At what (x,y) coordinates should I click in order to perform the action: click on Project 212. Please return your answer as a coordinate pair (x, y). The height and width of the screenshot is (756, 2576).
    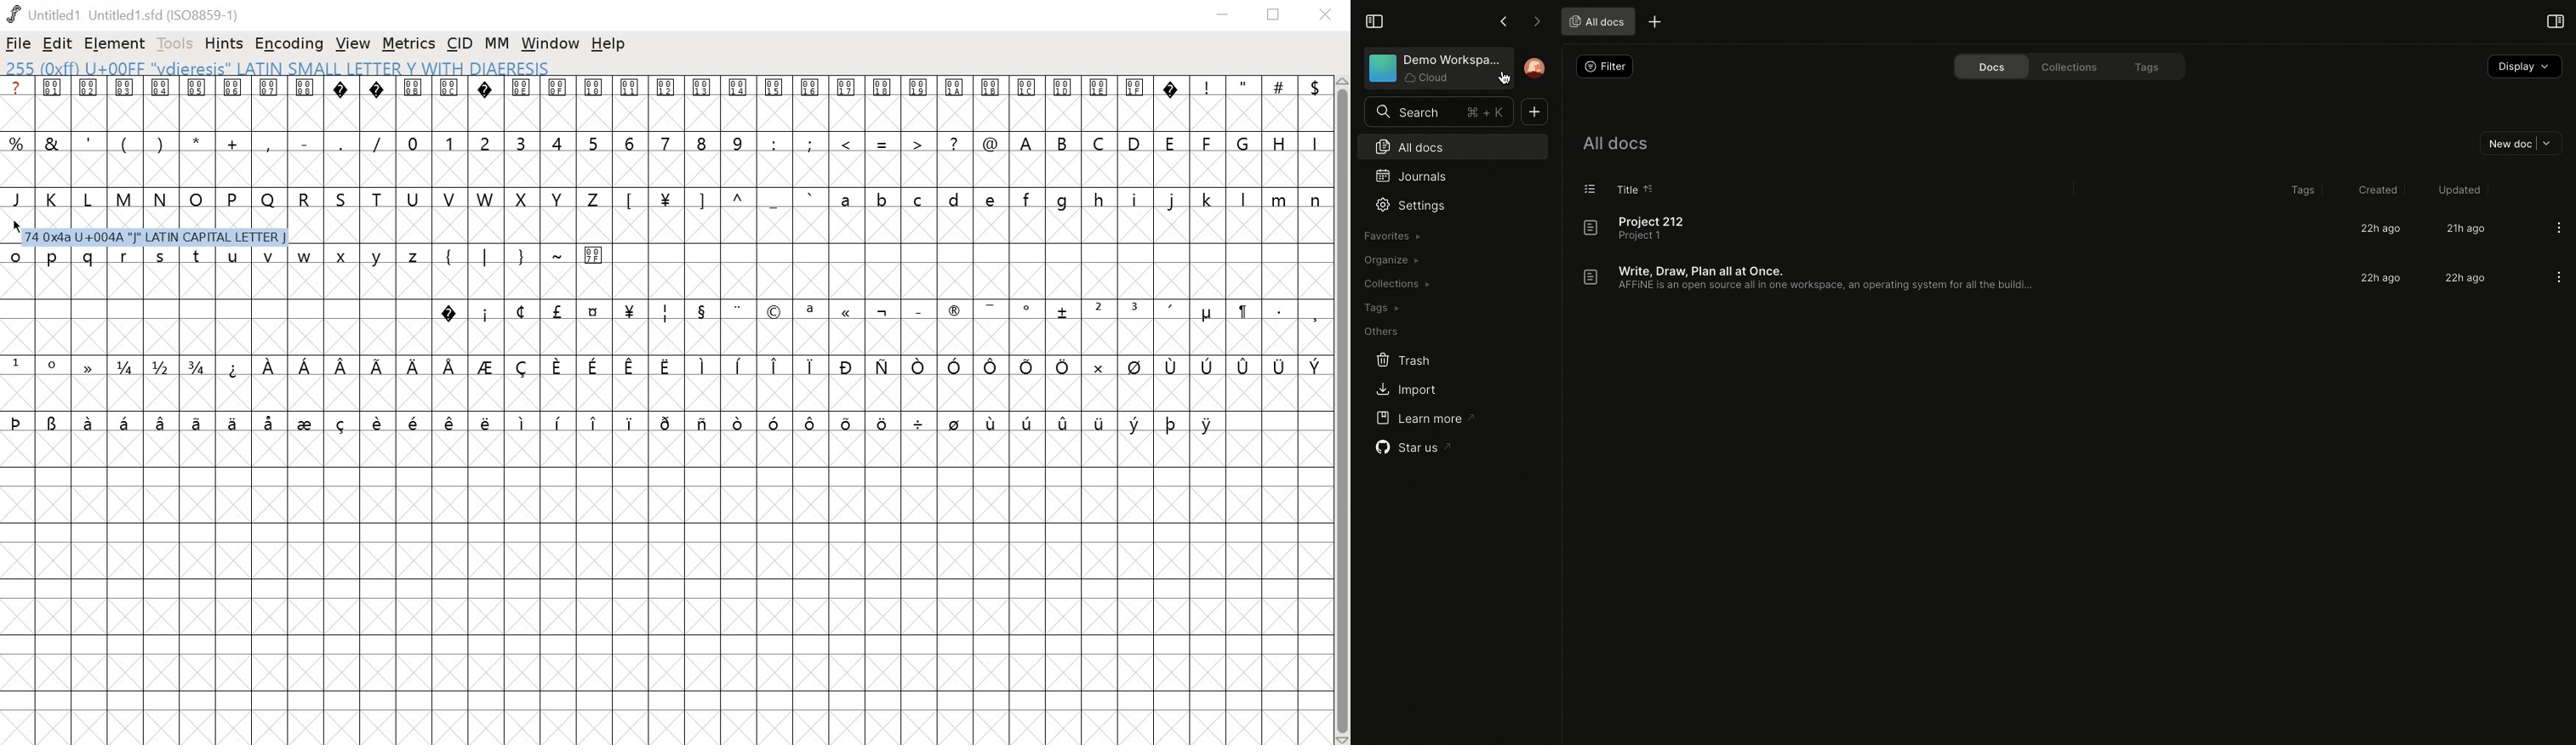
    Looking at the image, I should click on (1643, 228).